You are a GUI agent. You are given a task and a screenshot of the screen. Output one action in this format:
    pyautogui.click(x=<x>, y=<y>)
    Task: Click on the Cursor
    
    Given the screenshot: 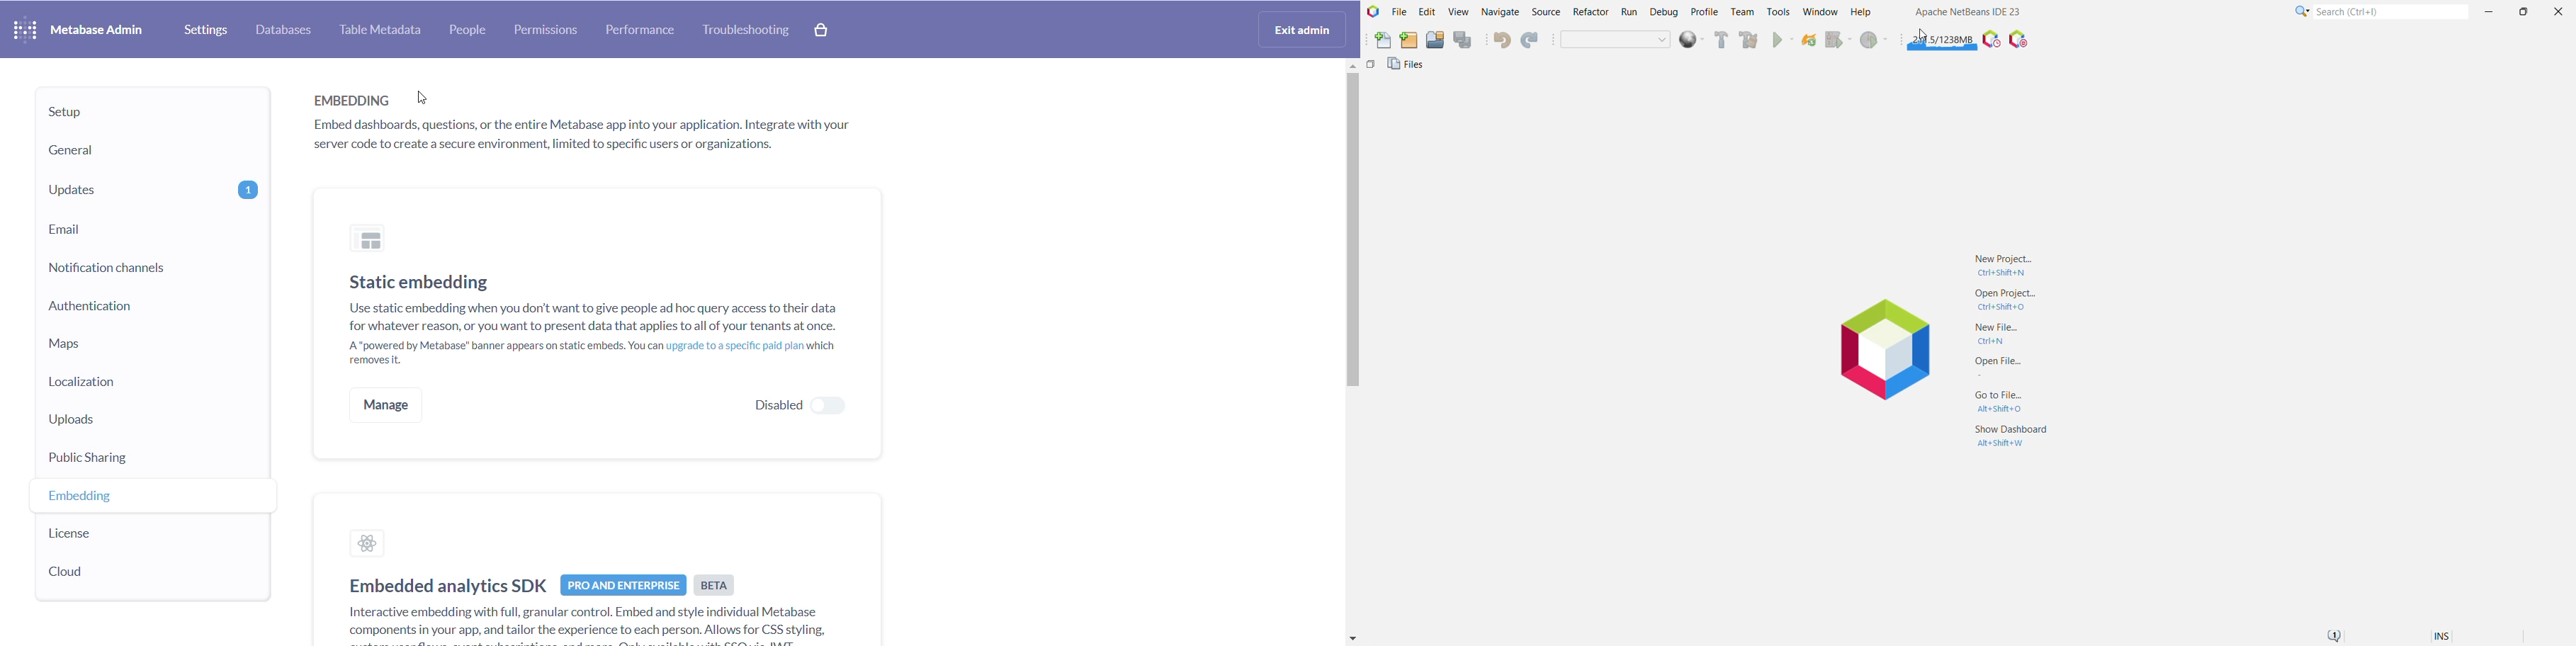 What is the action you would take?
    pyautogui.click(x=1924, y=36)
    